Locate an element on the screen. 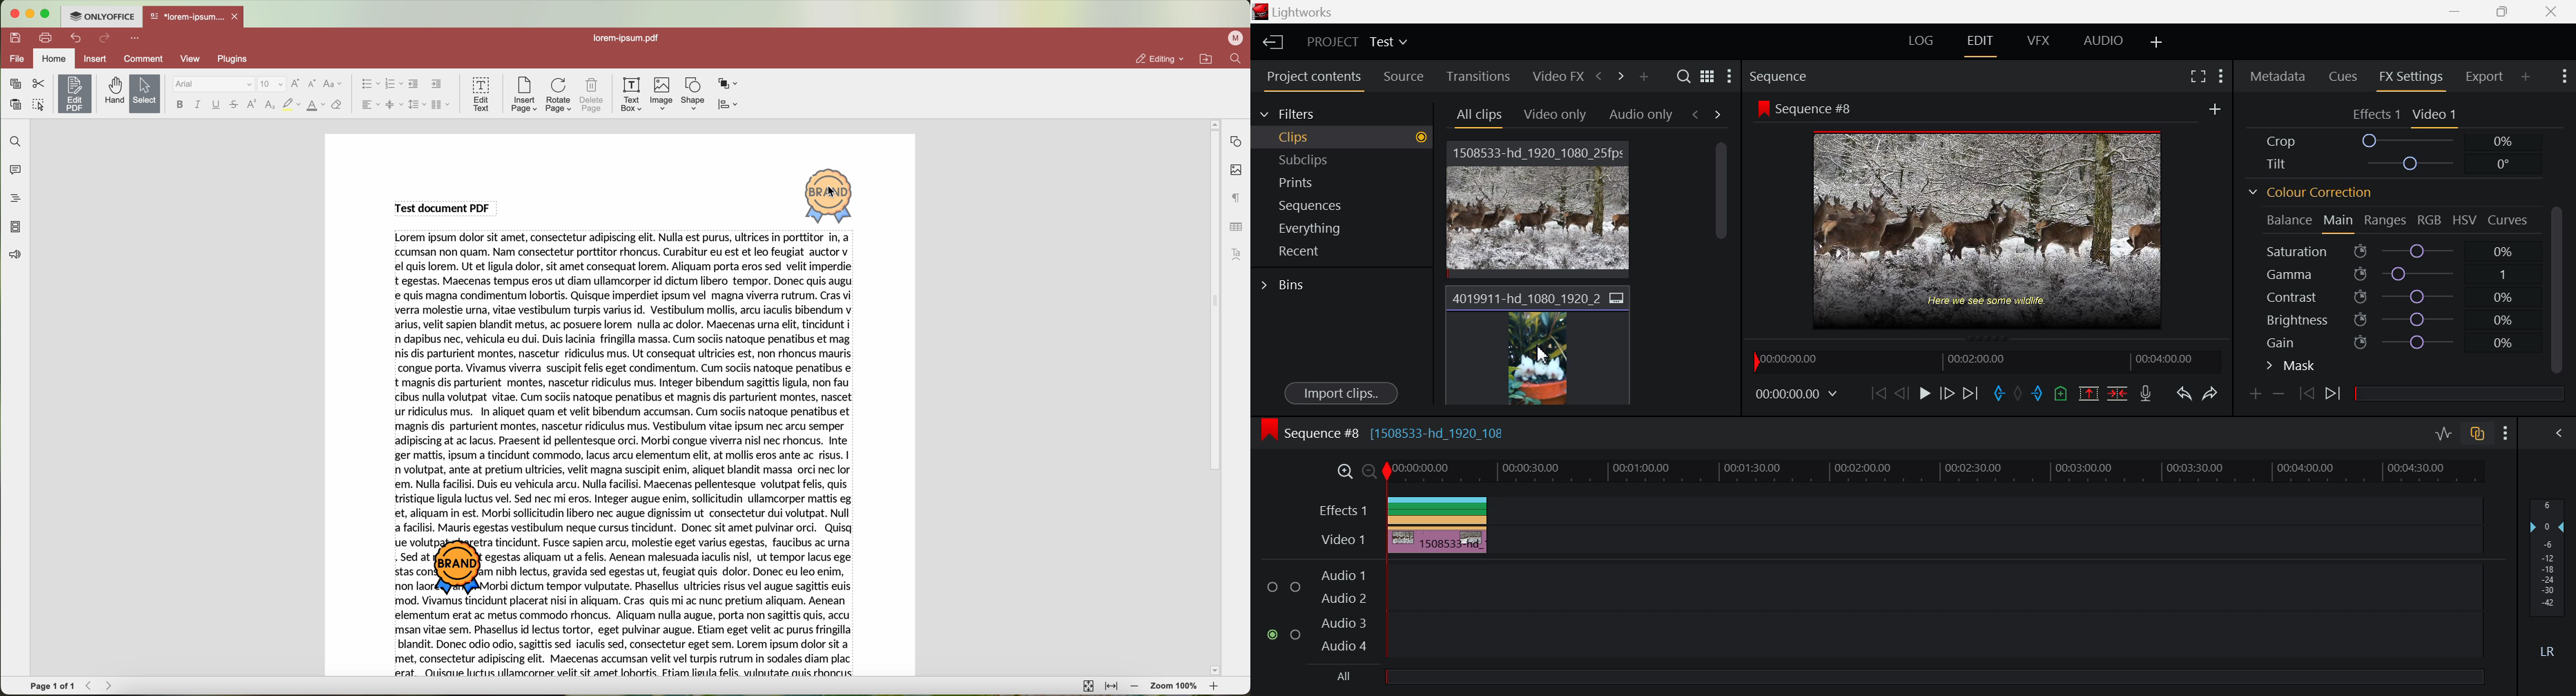  Project Timeline Navigator is located at coordinates (1981, 360).